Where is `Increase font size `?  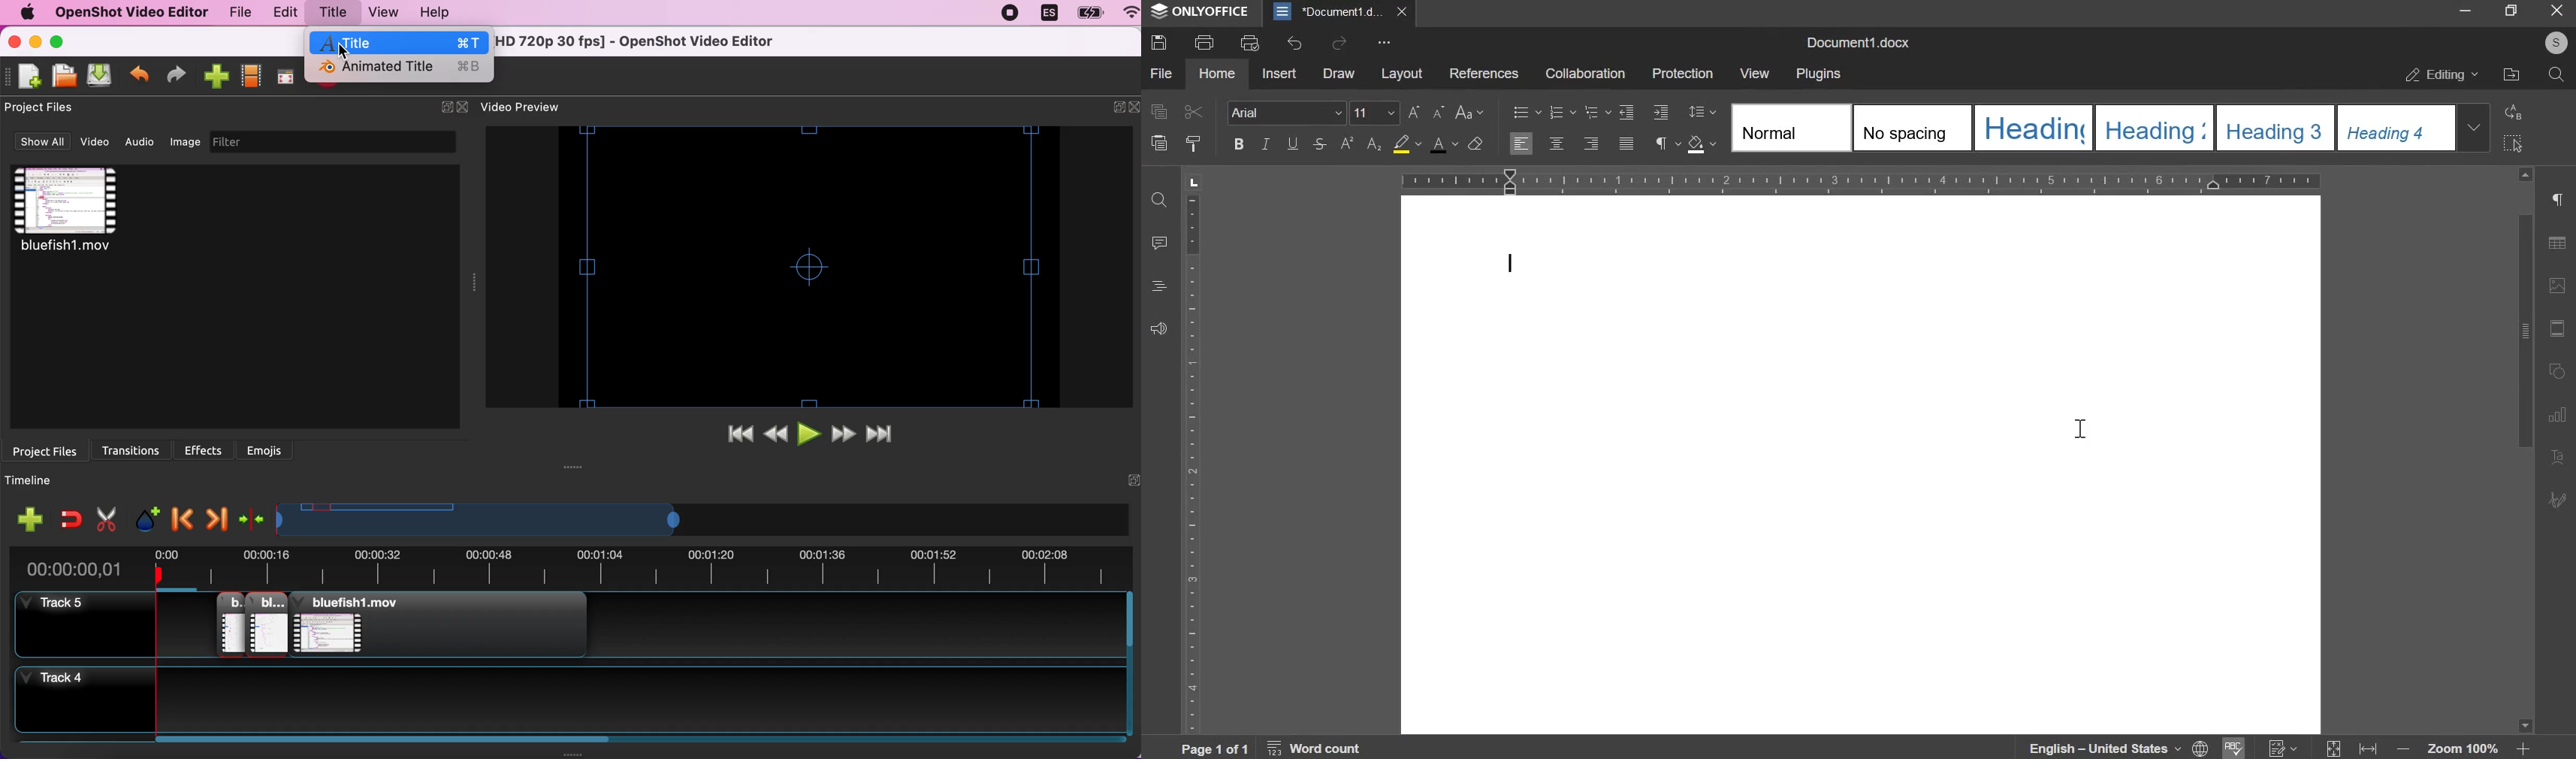 Increase font size  is located at coordinates (1417, 113).